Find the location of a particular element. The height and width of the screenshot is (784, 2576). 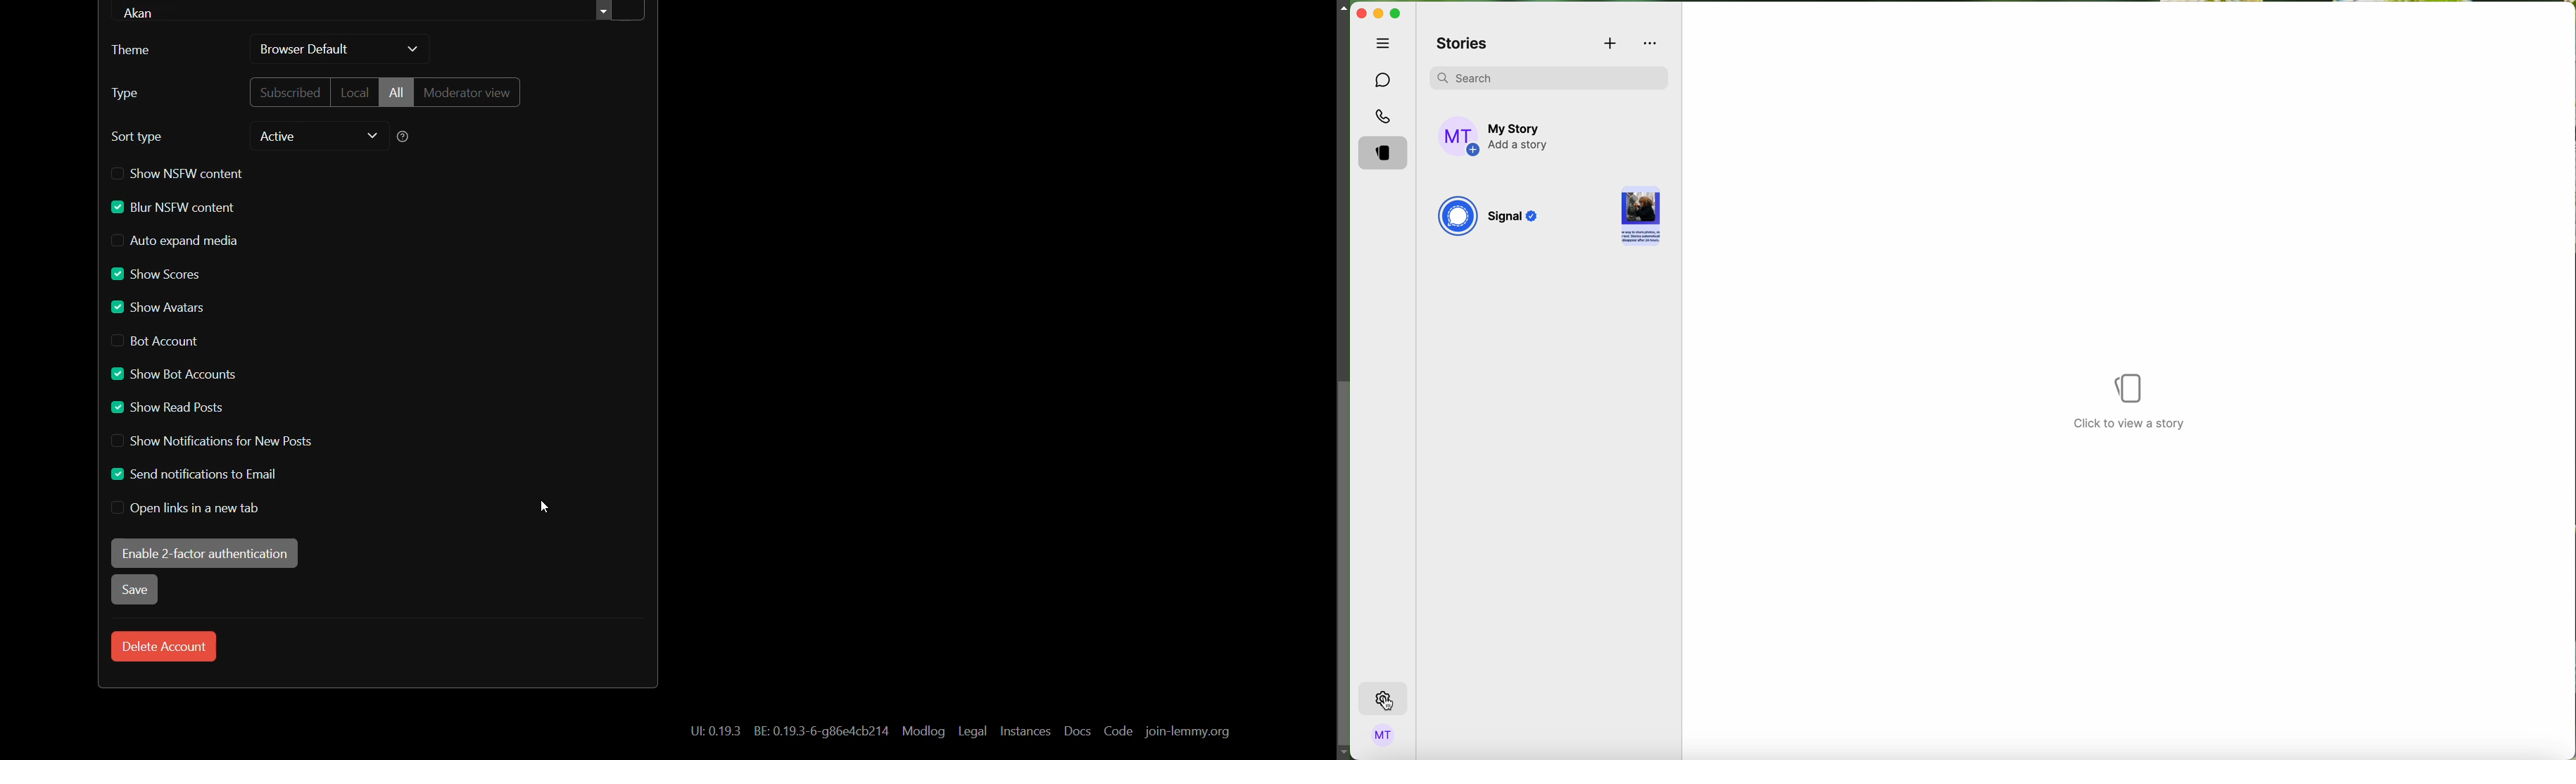

blur nsfw content is located at coordinates (173, 208).